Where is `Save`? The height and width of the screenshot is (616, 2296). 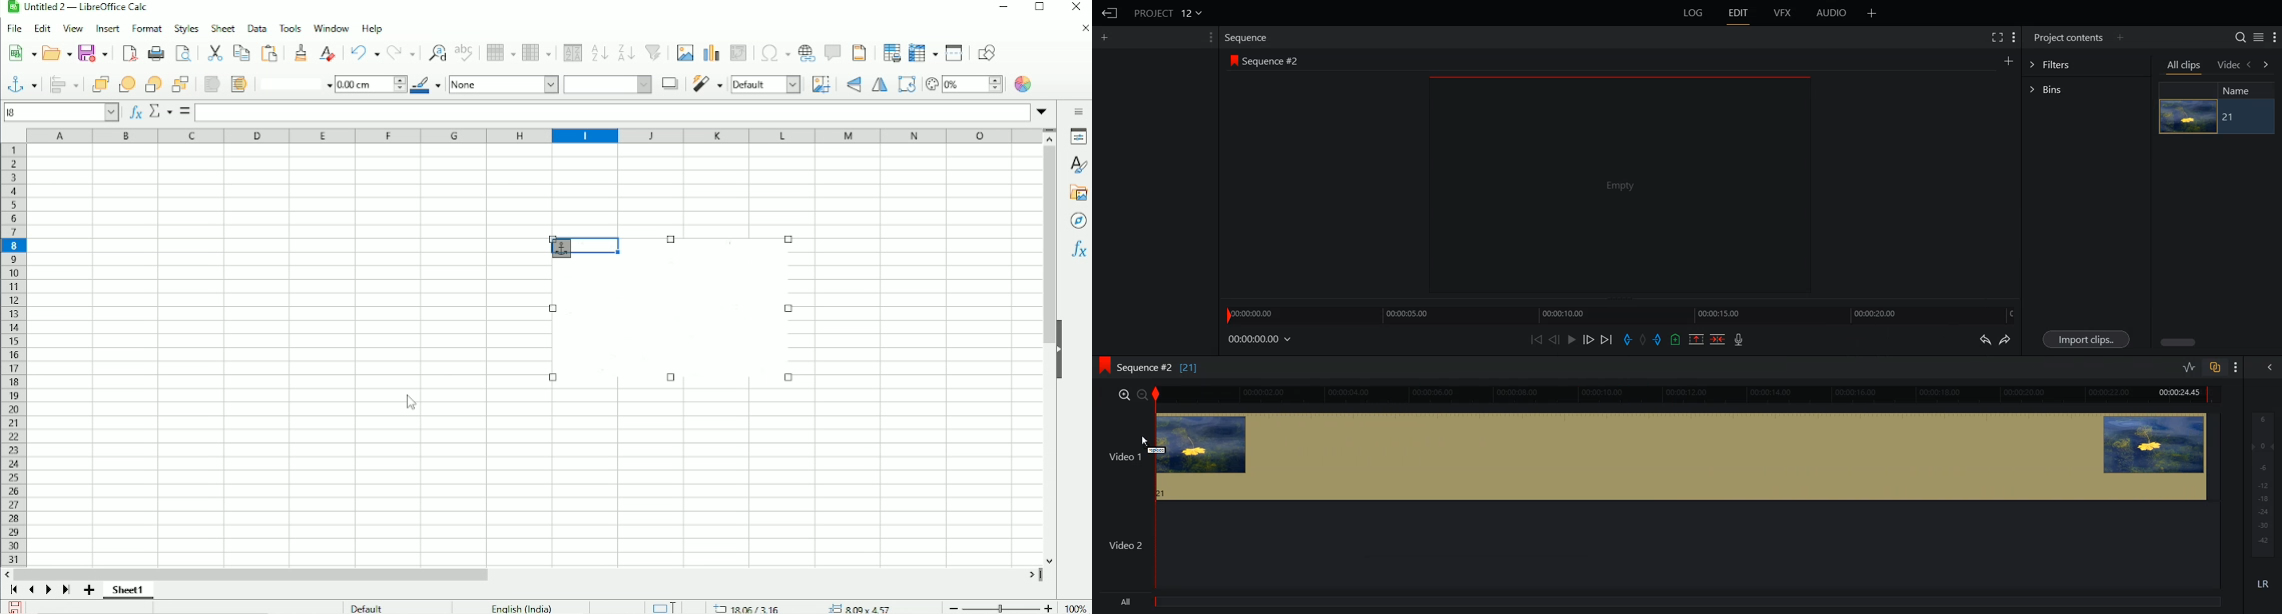
Save is located at coordinates (13, 607).